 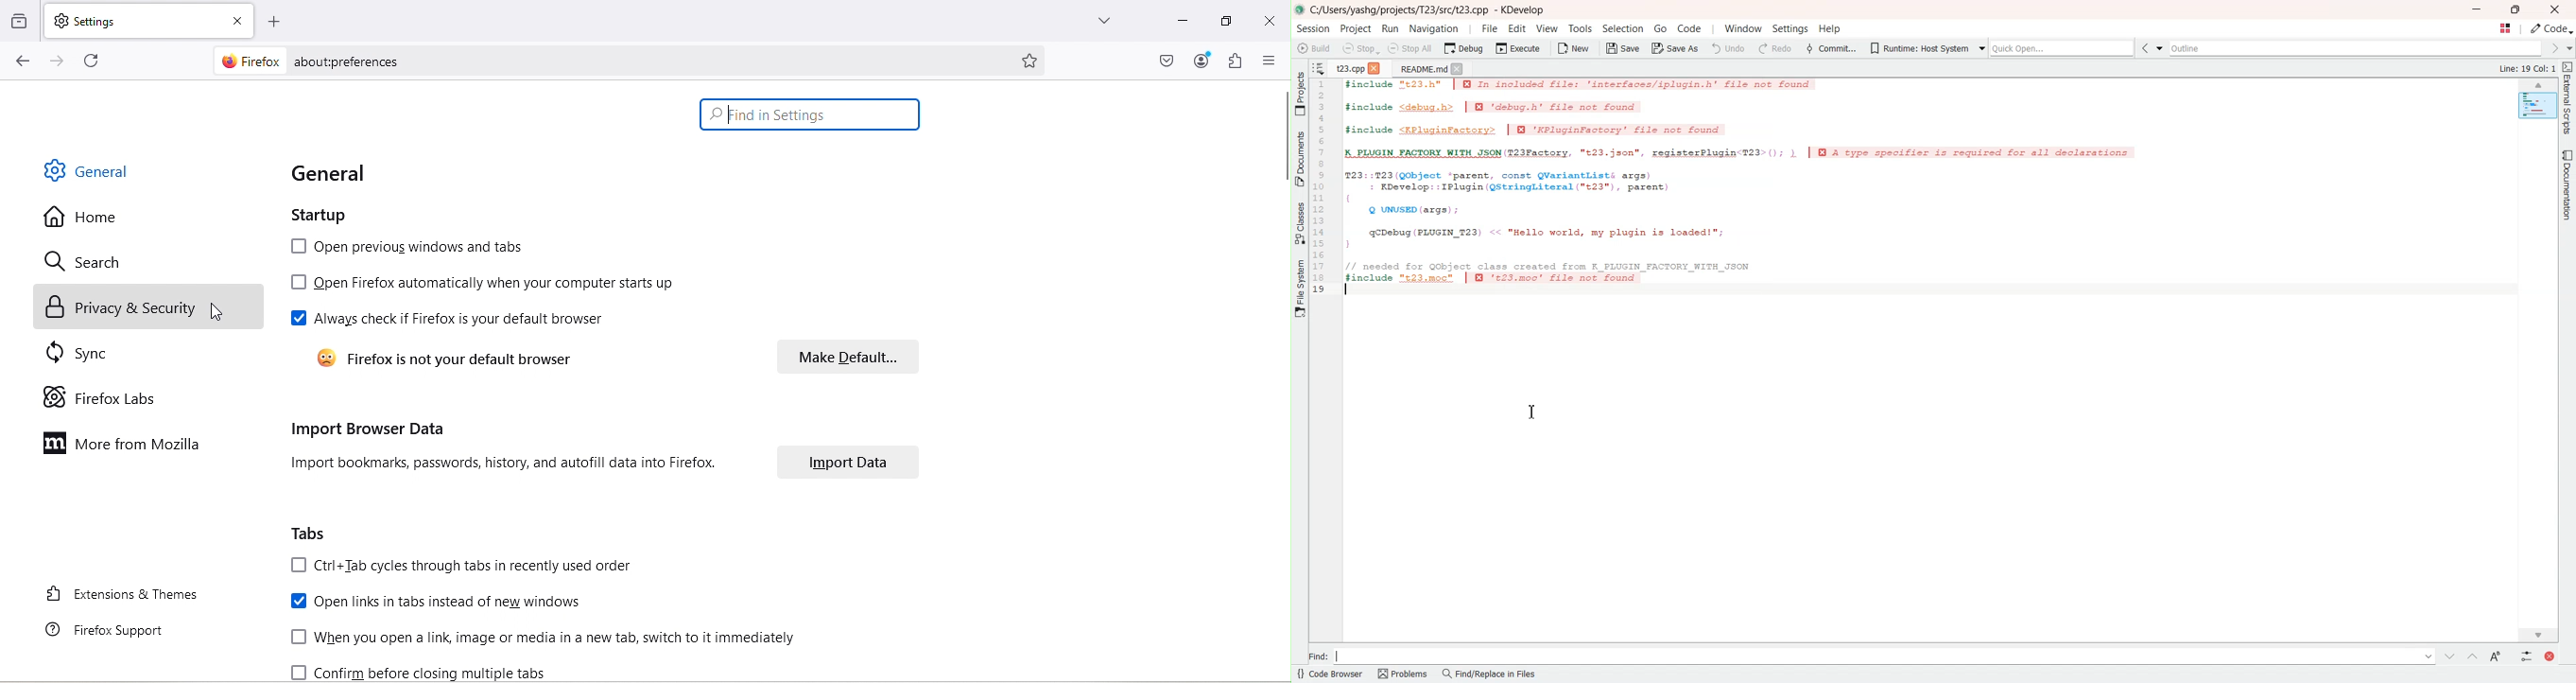 What do you see at coordinates (2504, 29) in the screenshot?
I see `Quick Open` at bounding box center [2504, 29].